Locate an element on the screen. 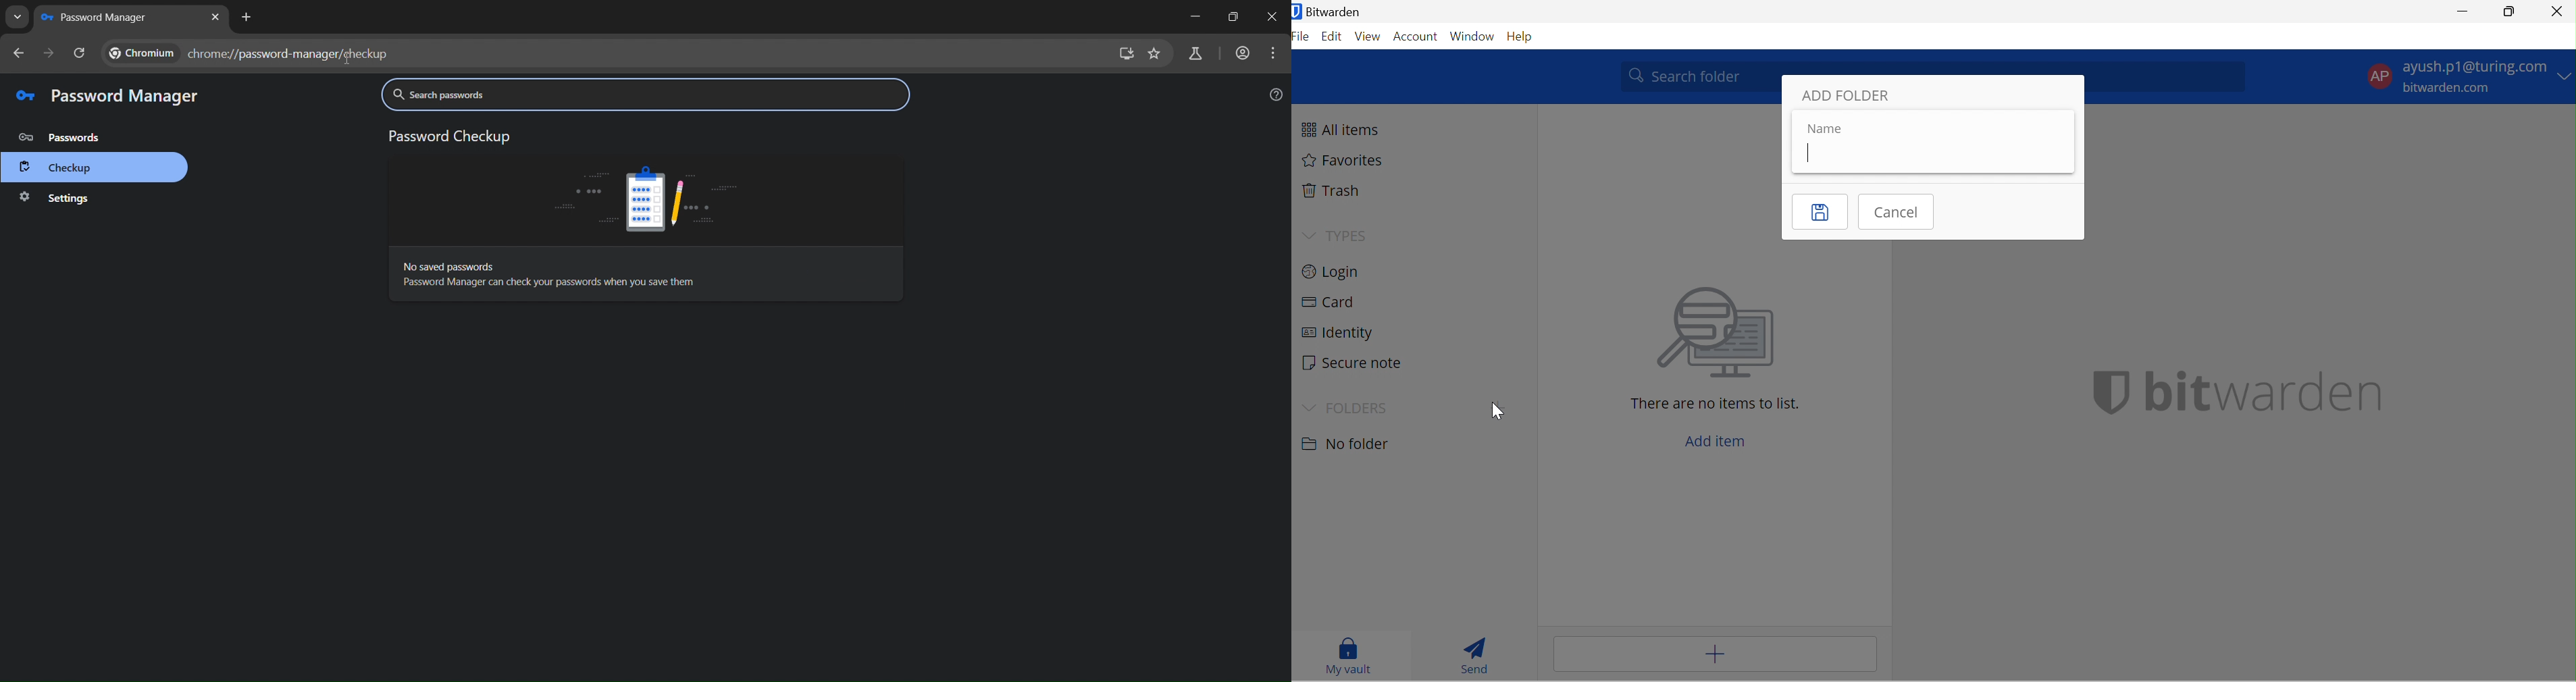 This screenshot has width=2576, height=700. bitwarden is located at coordinates (2239, 392).